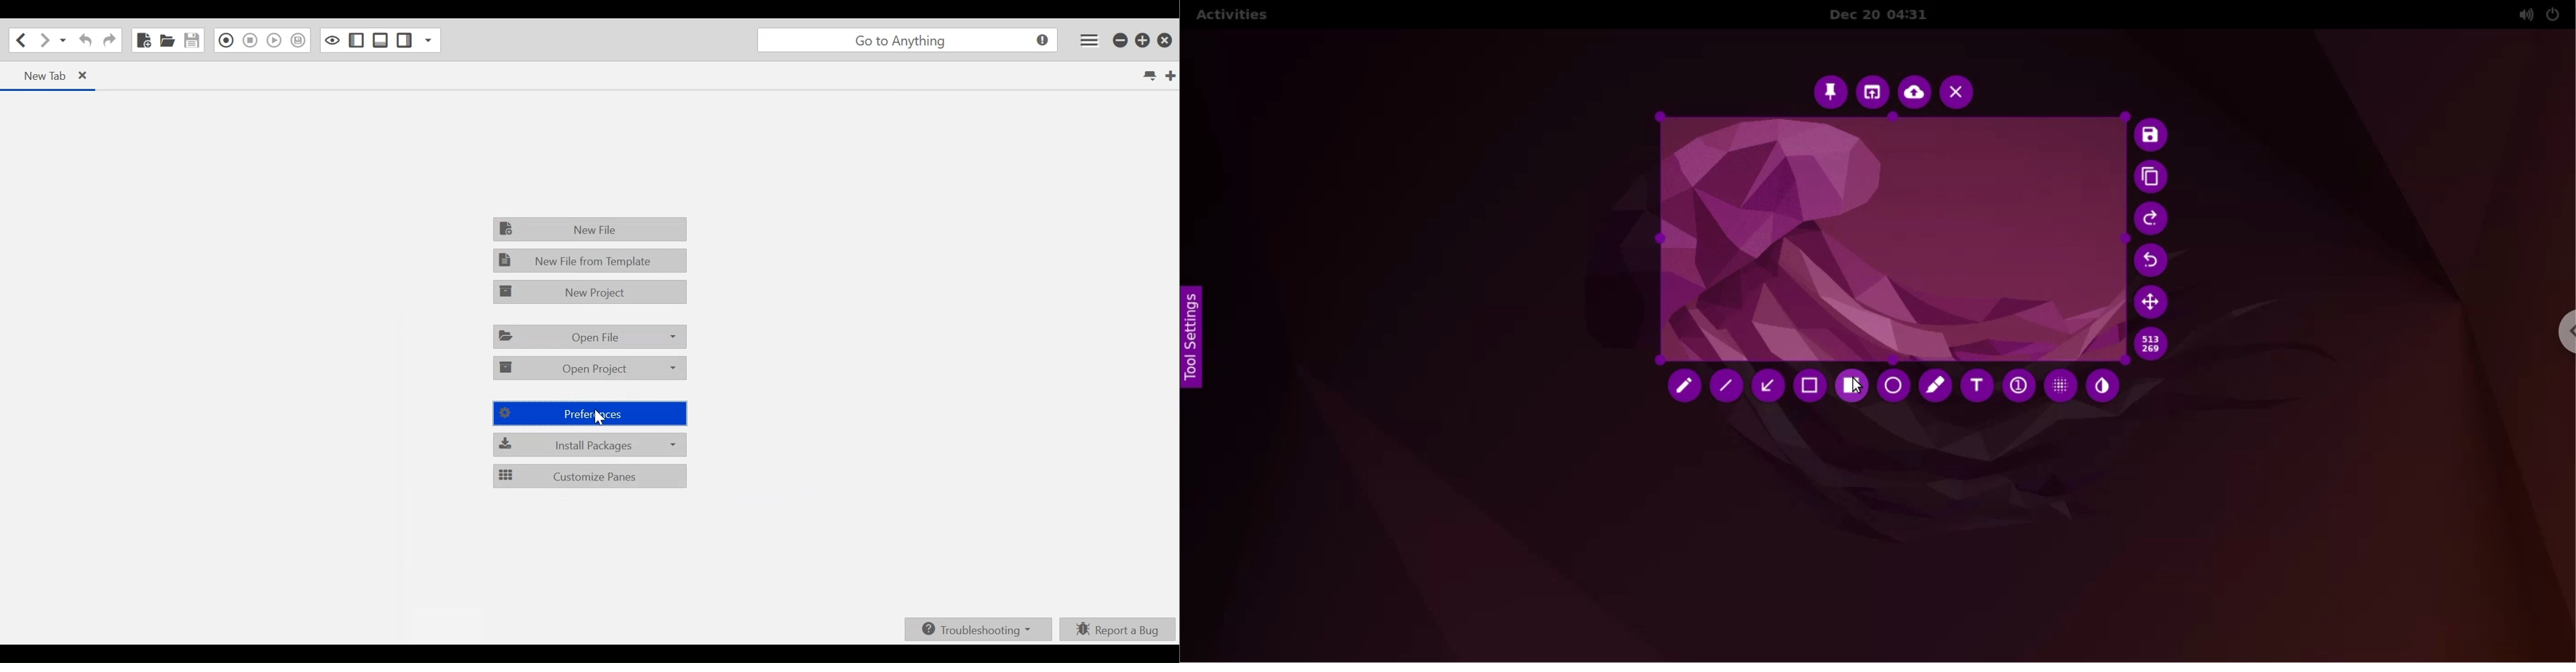 Image resolution: width=2576 pixels, height=672 pixels. Describe the element at coordinates (85, 76) in the screenshot. I see `close` at that location.